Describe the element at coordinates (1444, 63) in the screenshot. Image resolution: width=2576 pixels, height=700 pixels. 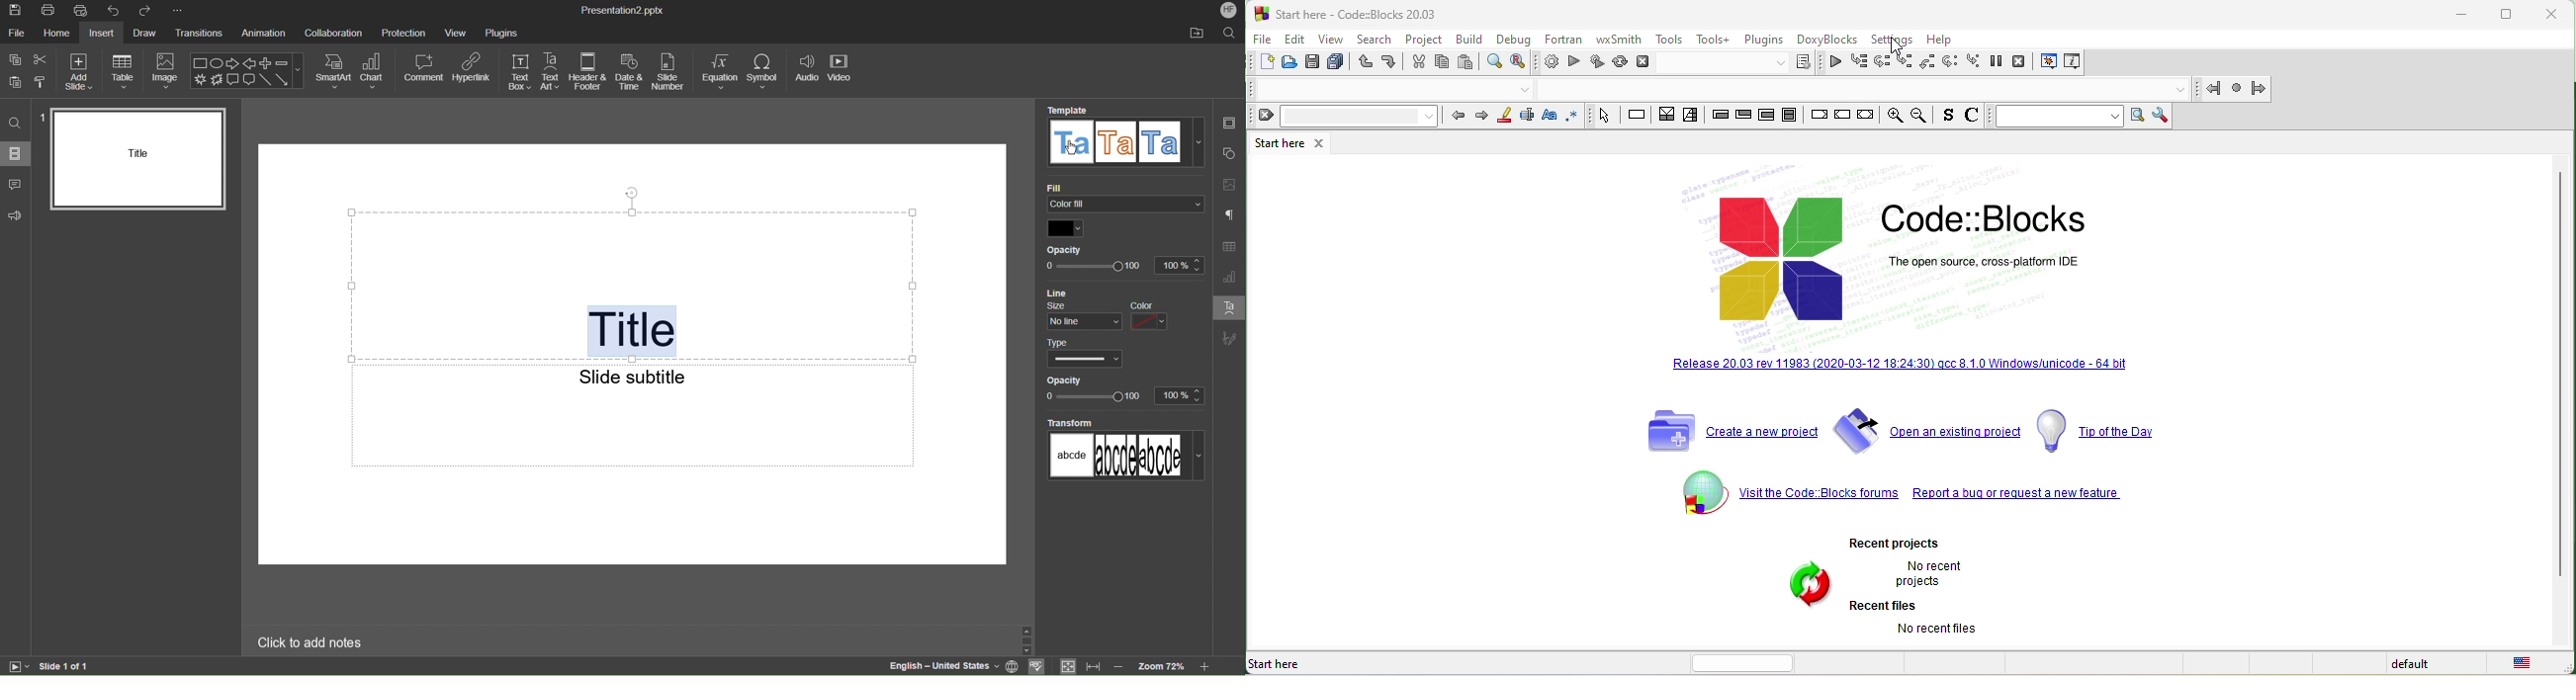
I see `copy` at that location.